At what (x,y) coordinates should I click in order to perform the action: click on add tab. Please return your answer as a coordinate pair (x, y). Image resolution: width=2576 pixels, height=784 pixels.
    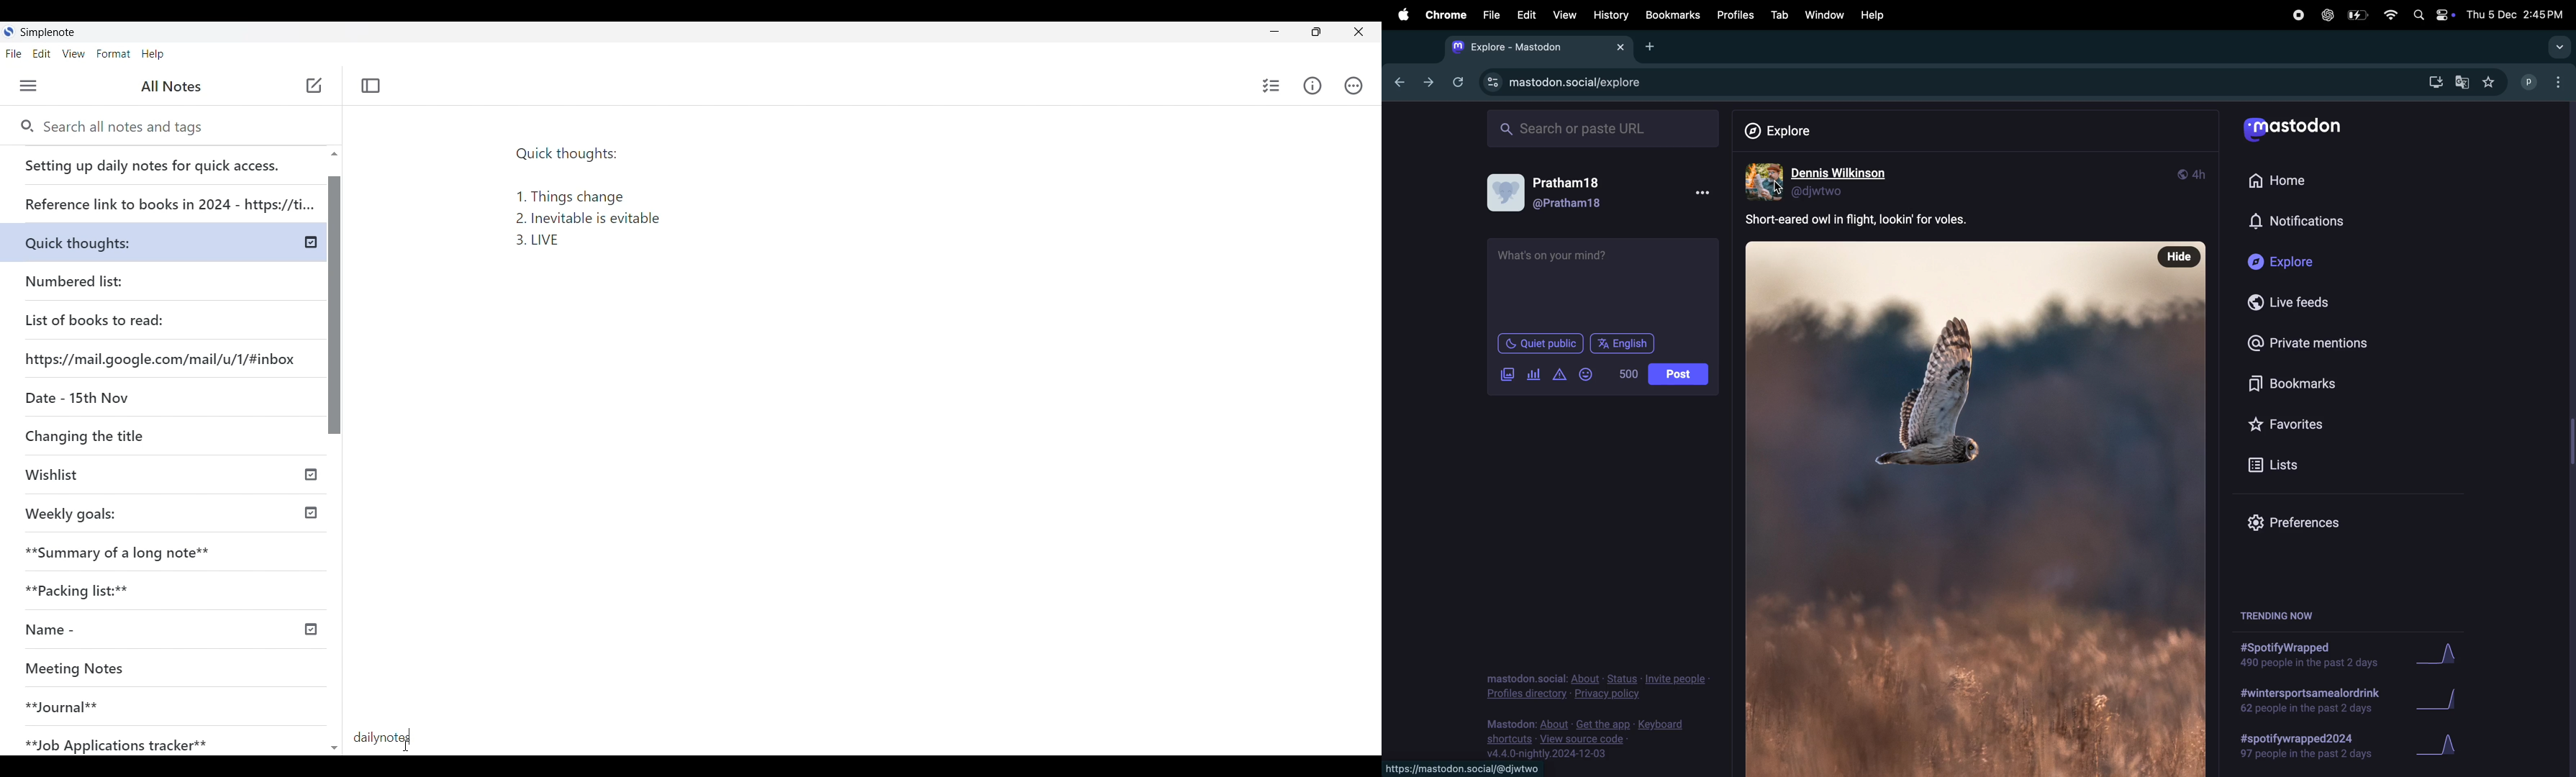
    Looking at the image, I should click on (1655, 47).